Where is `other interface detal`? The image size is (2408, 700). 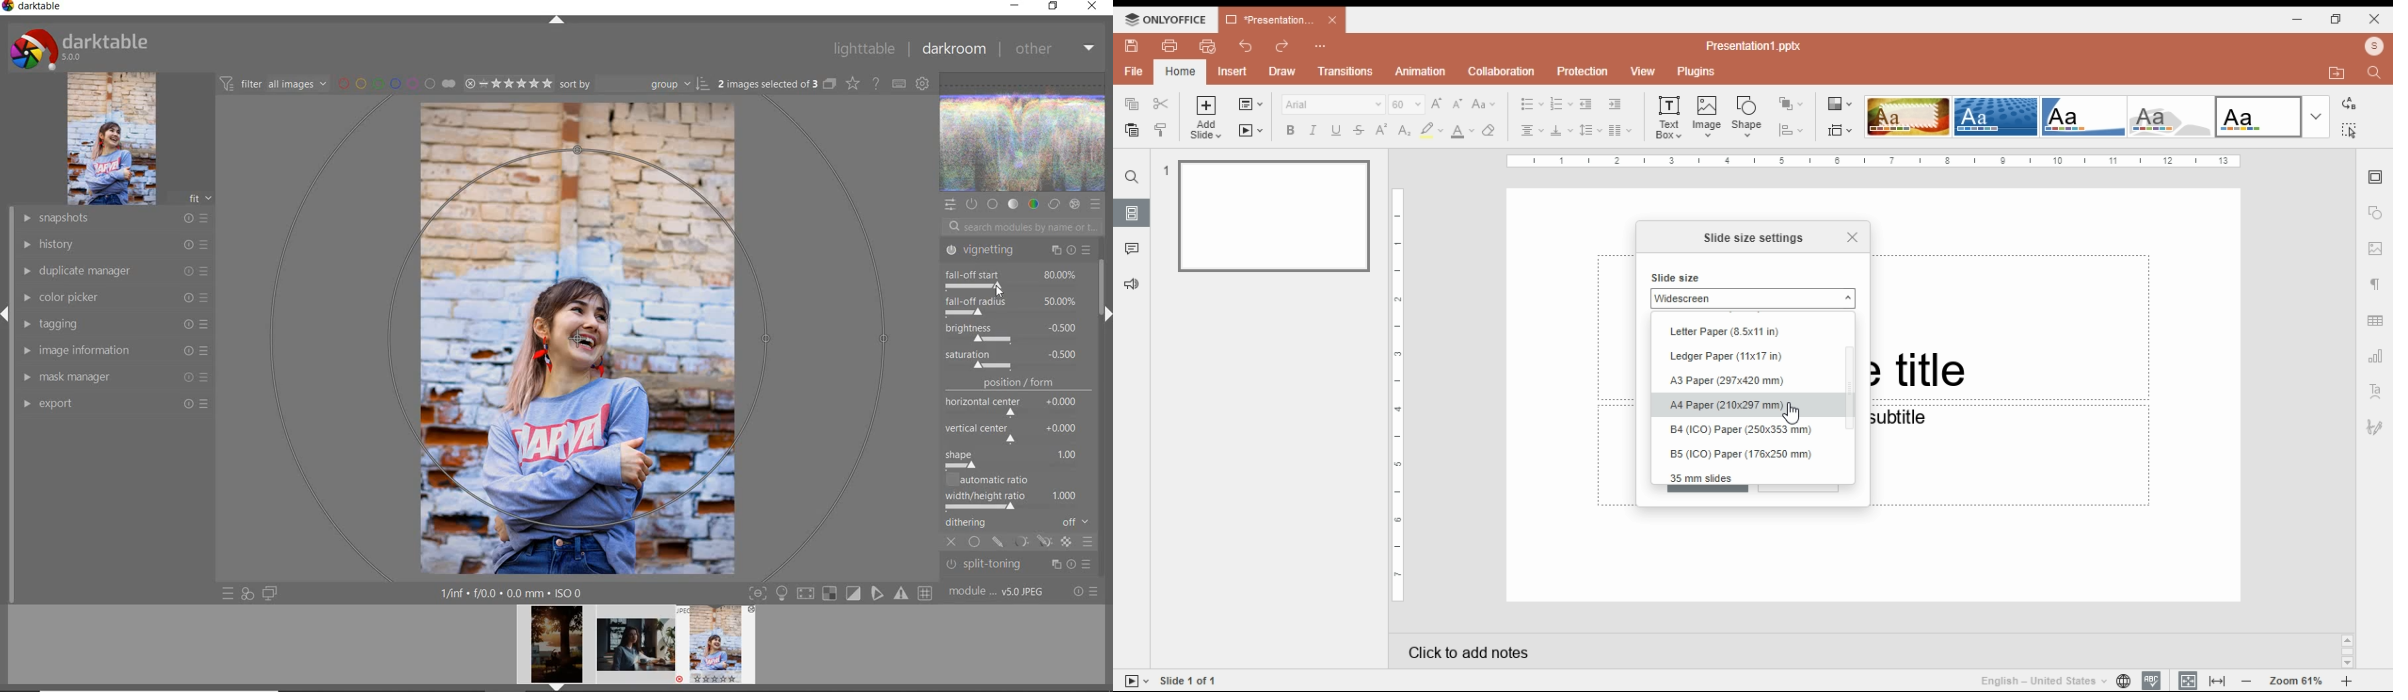 other interface detal is located at coordinates (513, 593).